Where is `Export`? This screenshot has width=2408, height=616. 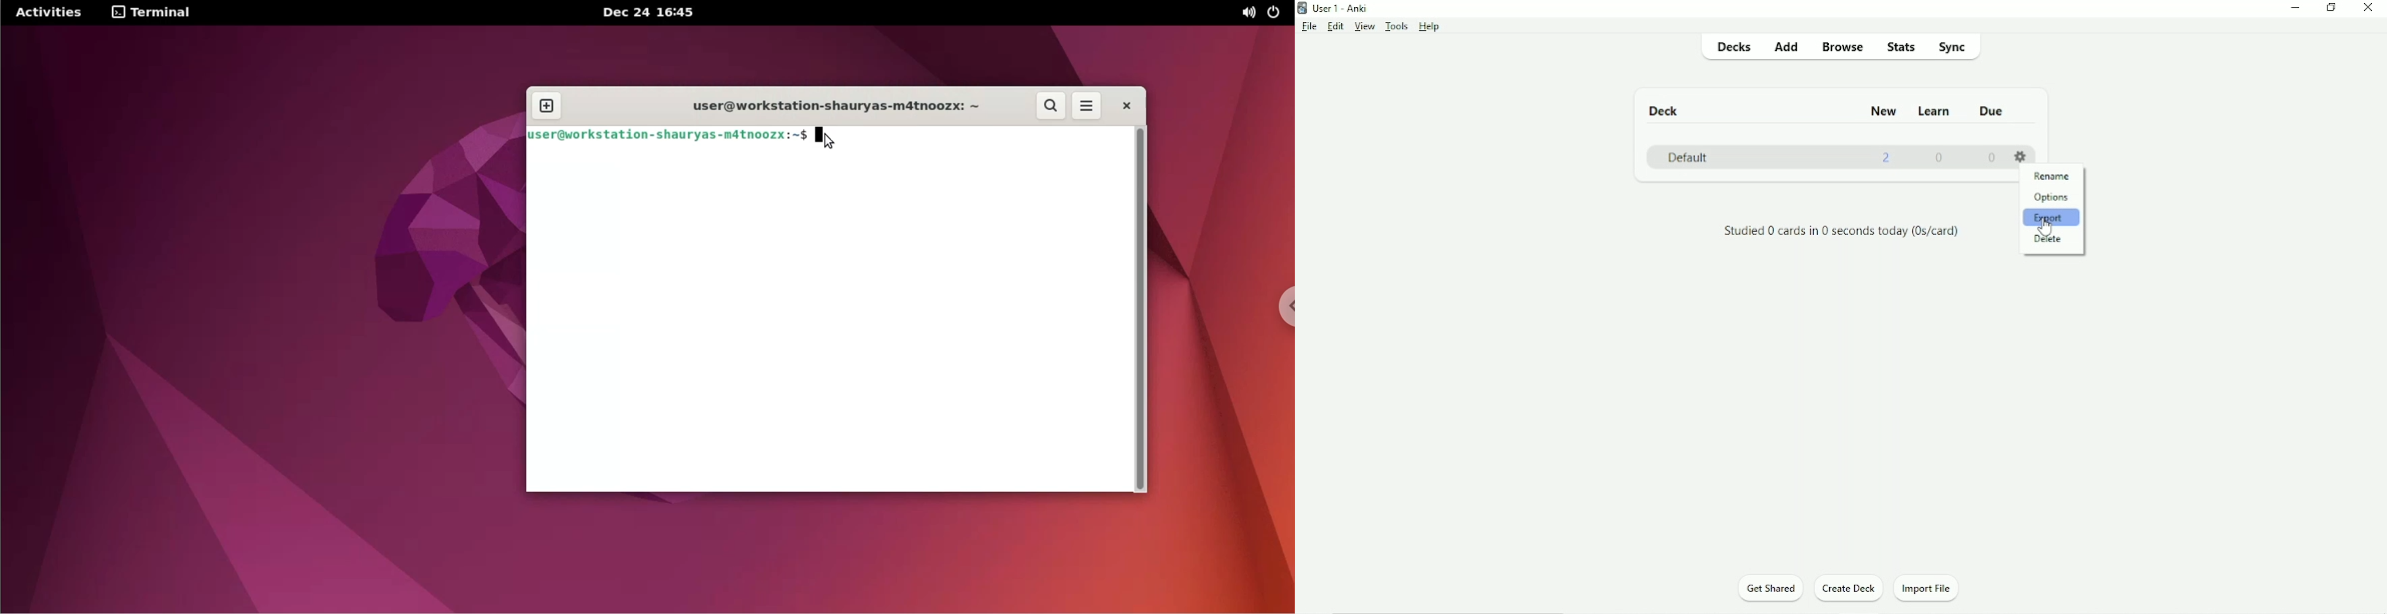
Export is located at coordinates (2054, 218).